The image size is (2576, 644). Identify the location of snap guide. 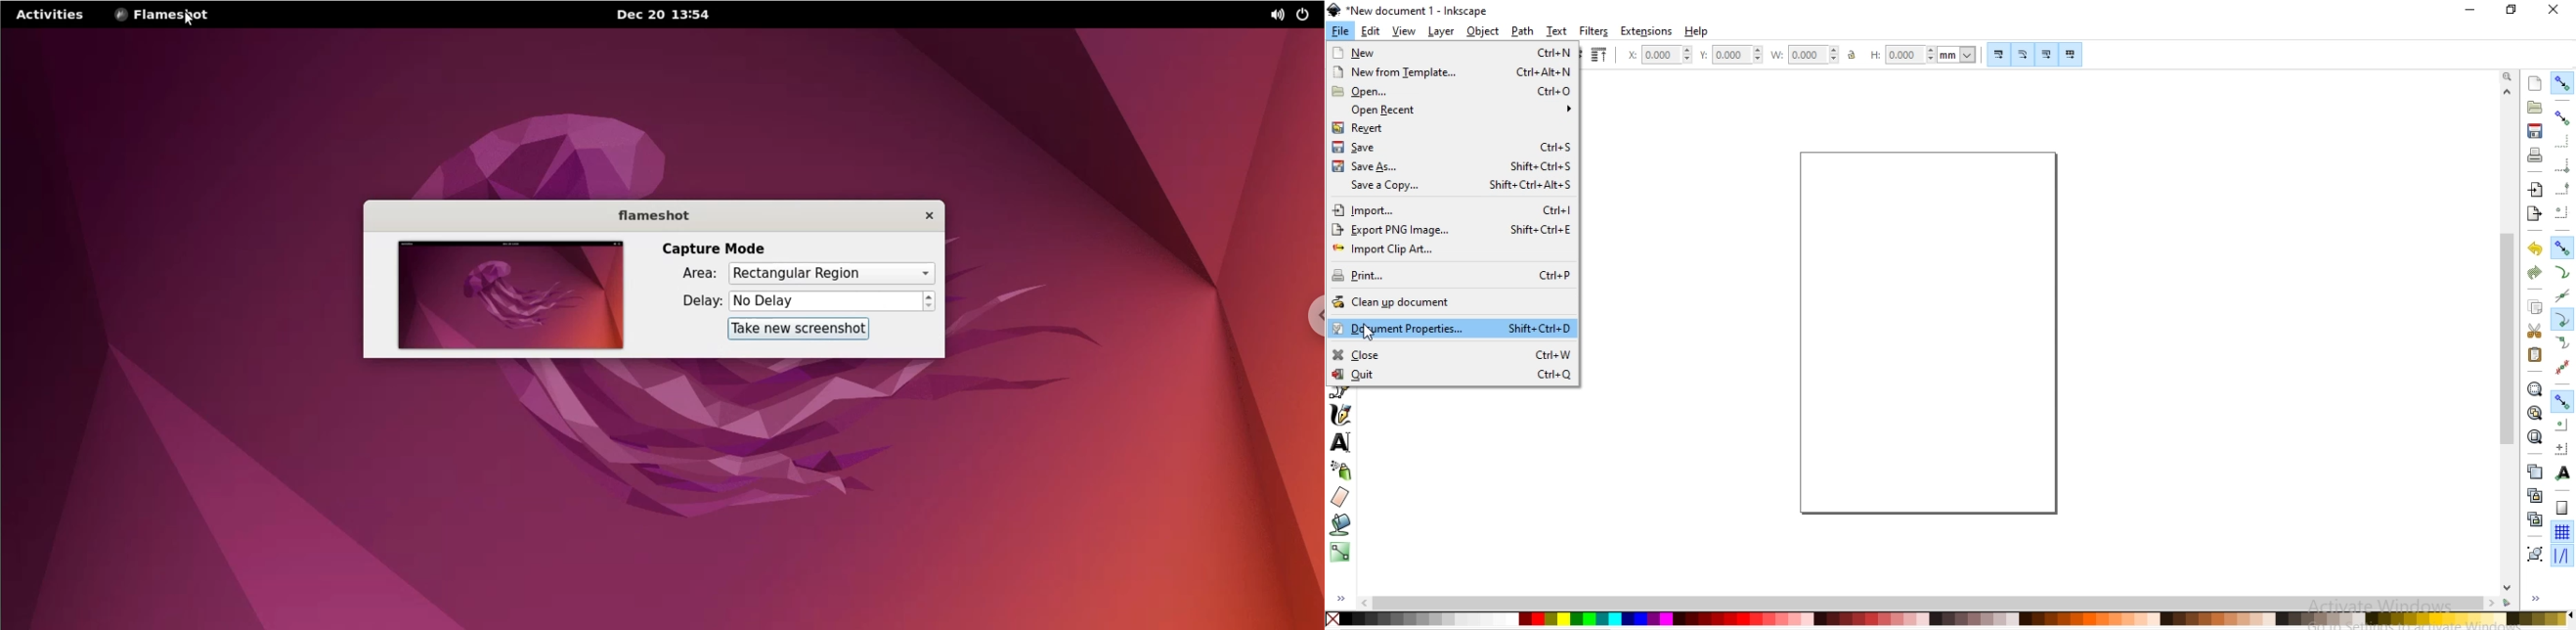
(2562, 557).